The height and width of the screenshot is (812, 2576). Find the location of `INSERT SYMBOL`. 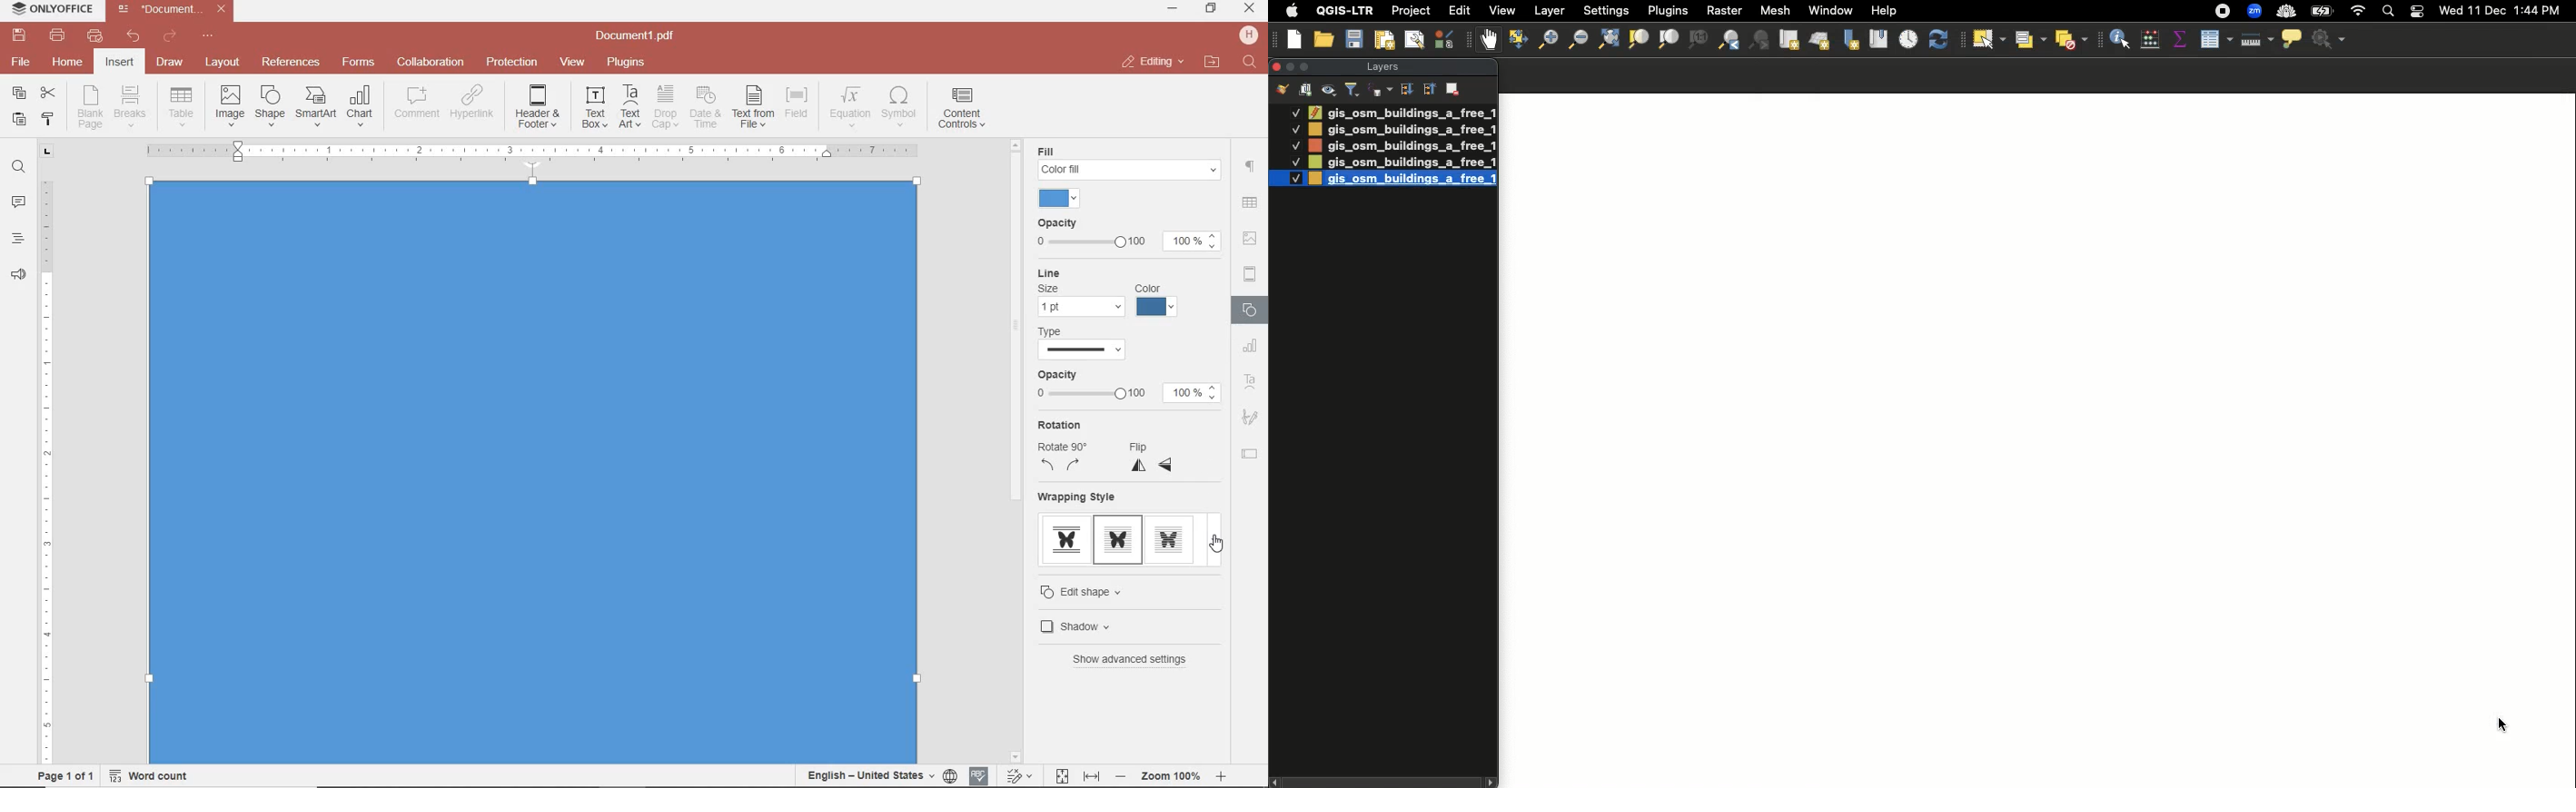

INSERT SYMBOL is located at coordinates (899, 106).